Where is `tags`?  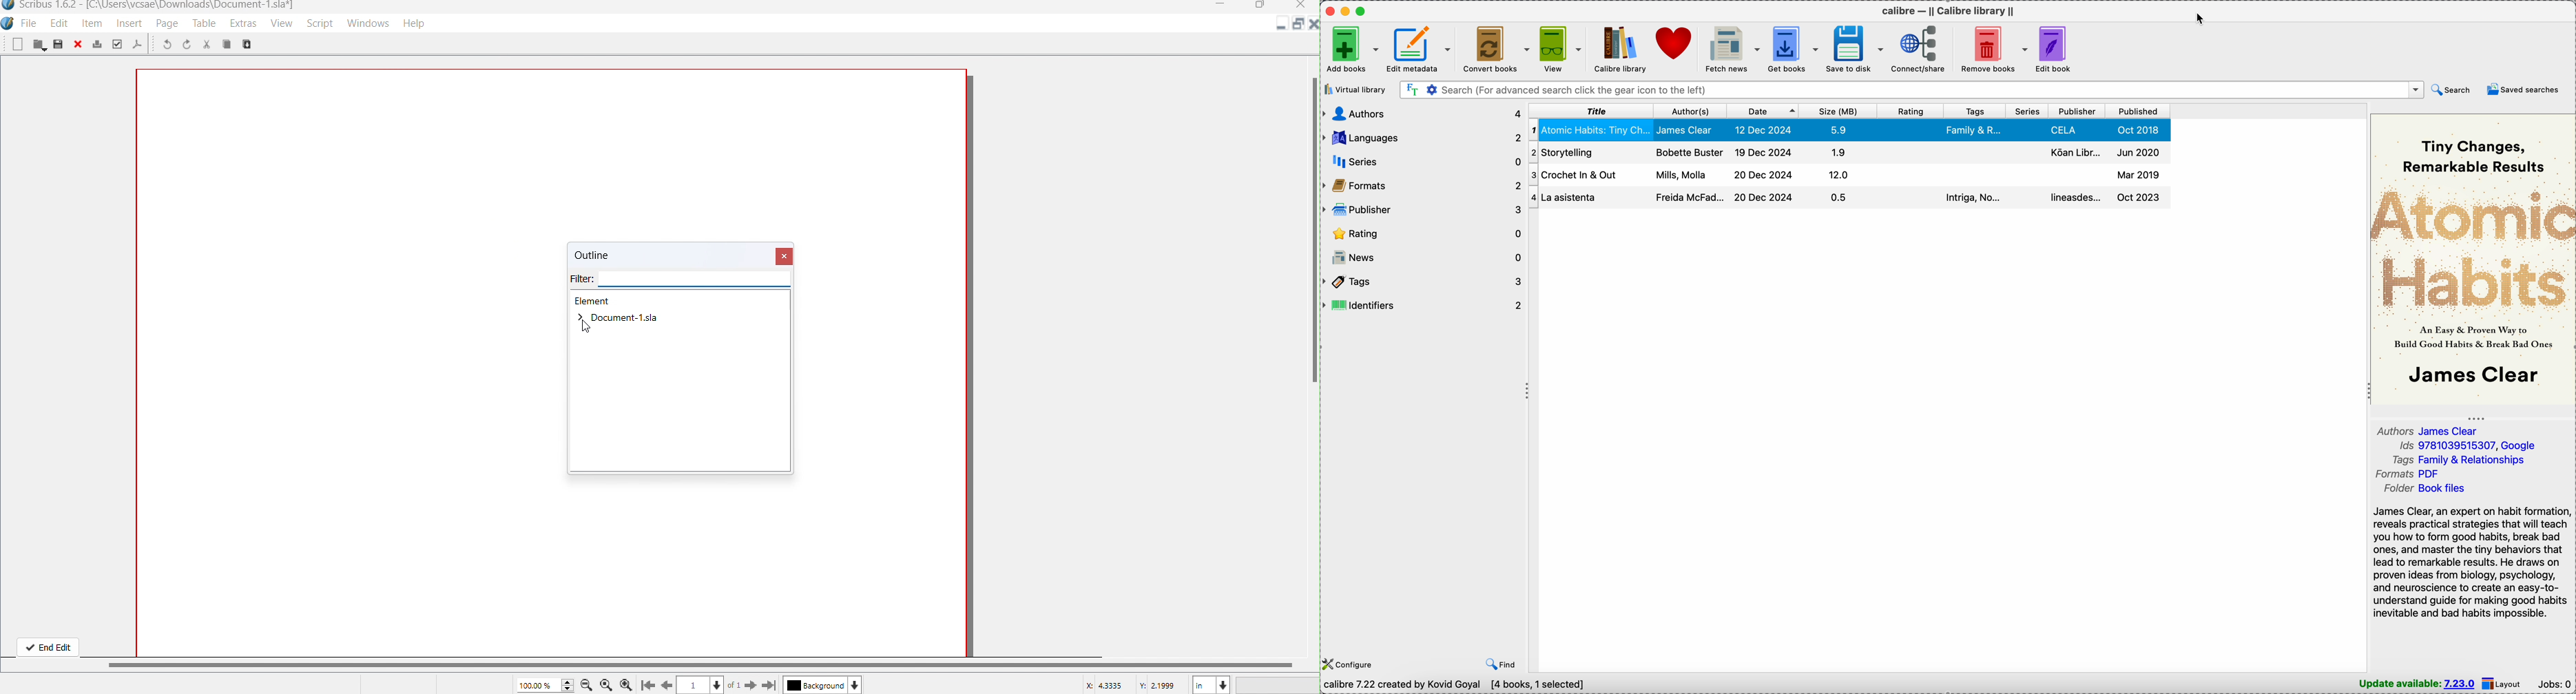 tags is located at coordinates (1975, 111).